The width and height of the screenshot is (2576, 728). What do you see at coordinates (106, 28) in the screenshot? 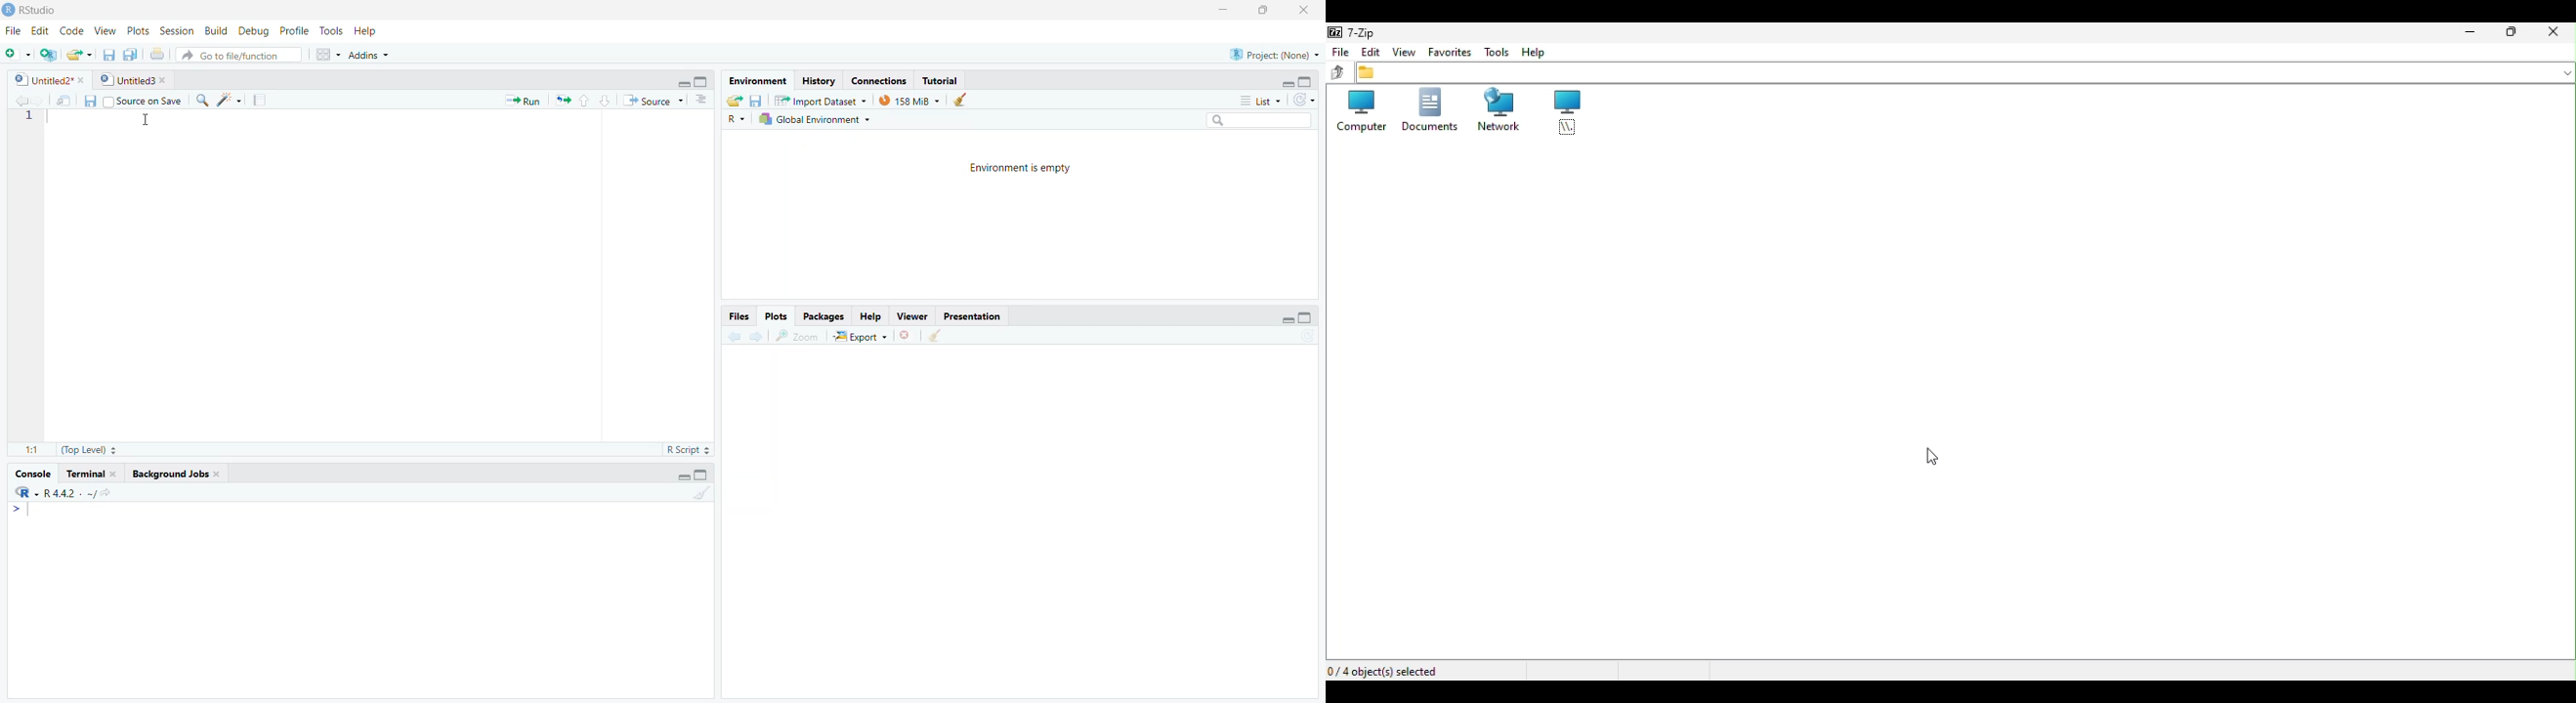
I see `View` at bounding box center [106, 28].